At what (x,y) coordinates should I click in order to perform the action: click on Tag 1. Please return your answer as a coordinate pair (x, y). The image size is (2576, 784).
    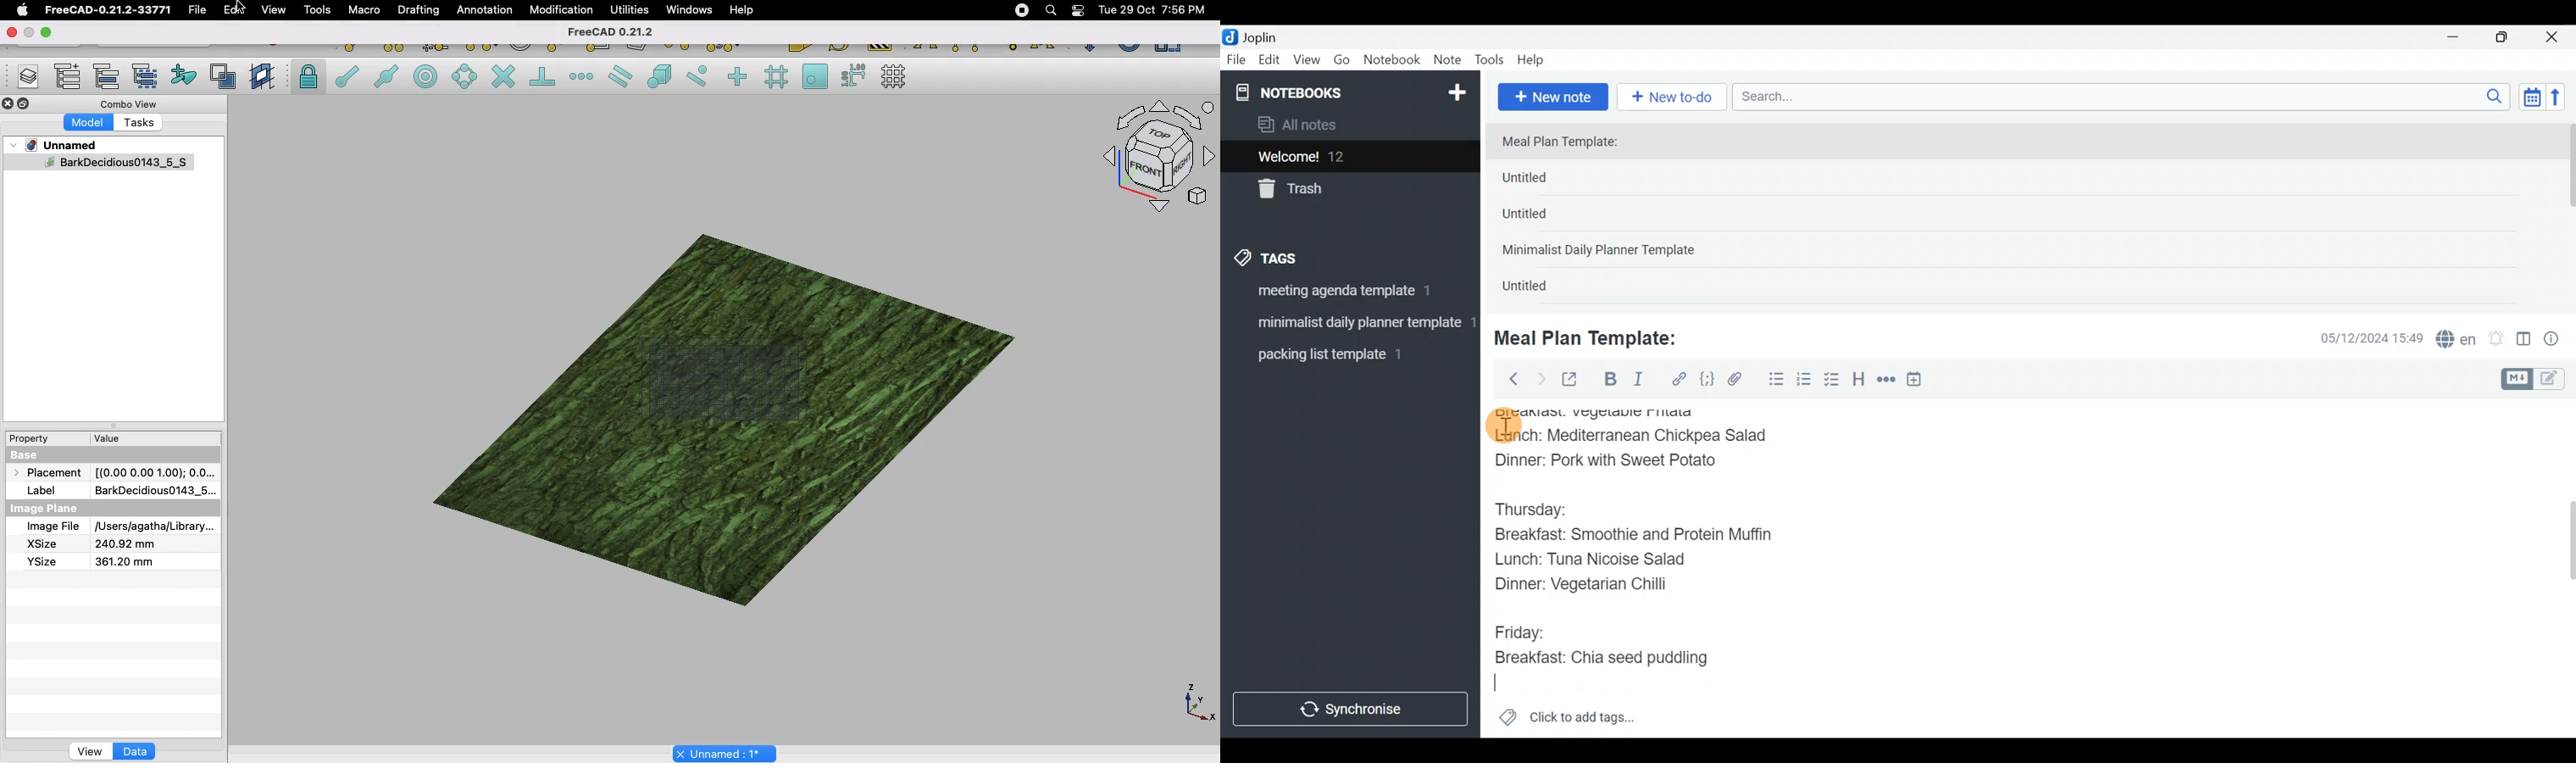
    Looking at the image, I should click on (1346, 295).